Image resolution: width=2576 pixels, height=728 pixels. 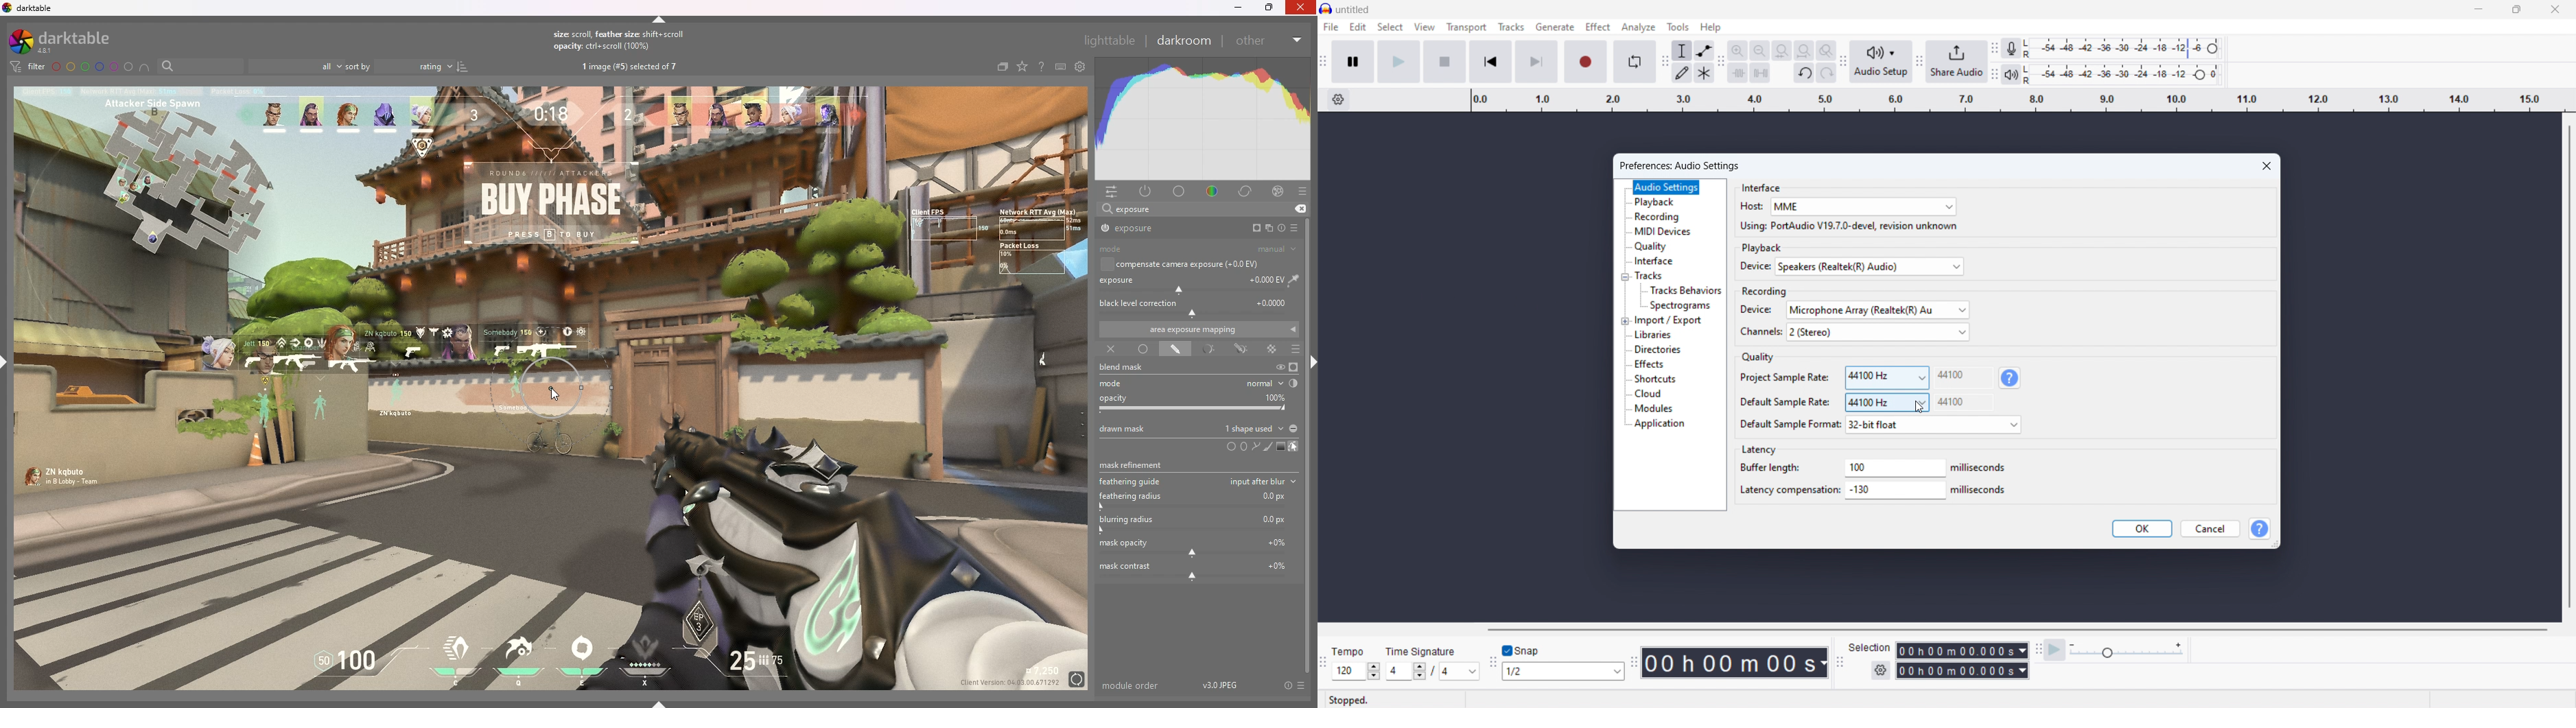 What do you see at coordinates (146, 67) in the screenshot?
I see `include color labels` at bounding box center [146, 67].